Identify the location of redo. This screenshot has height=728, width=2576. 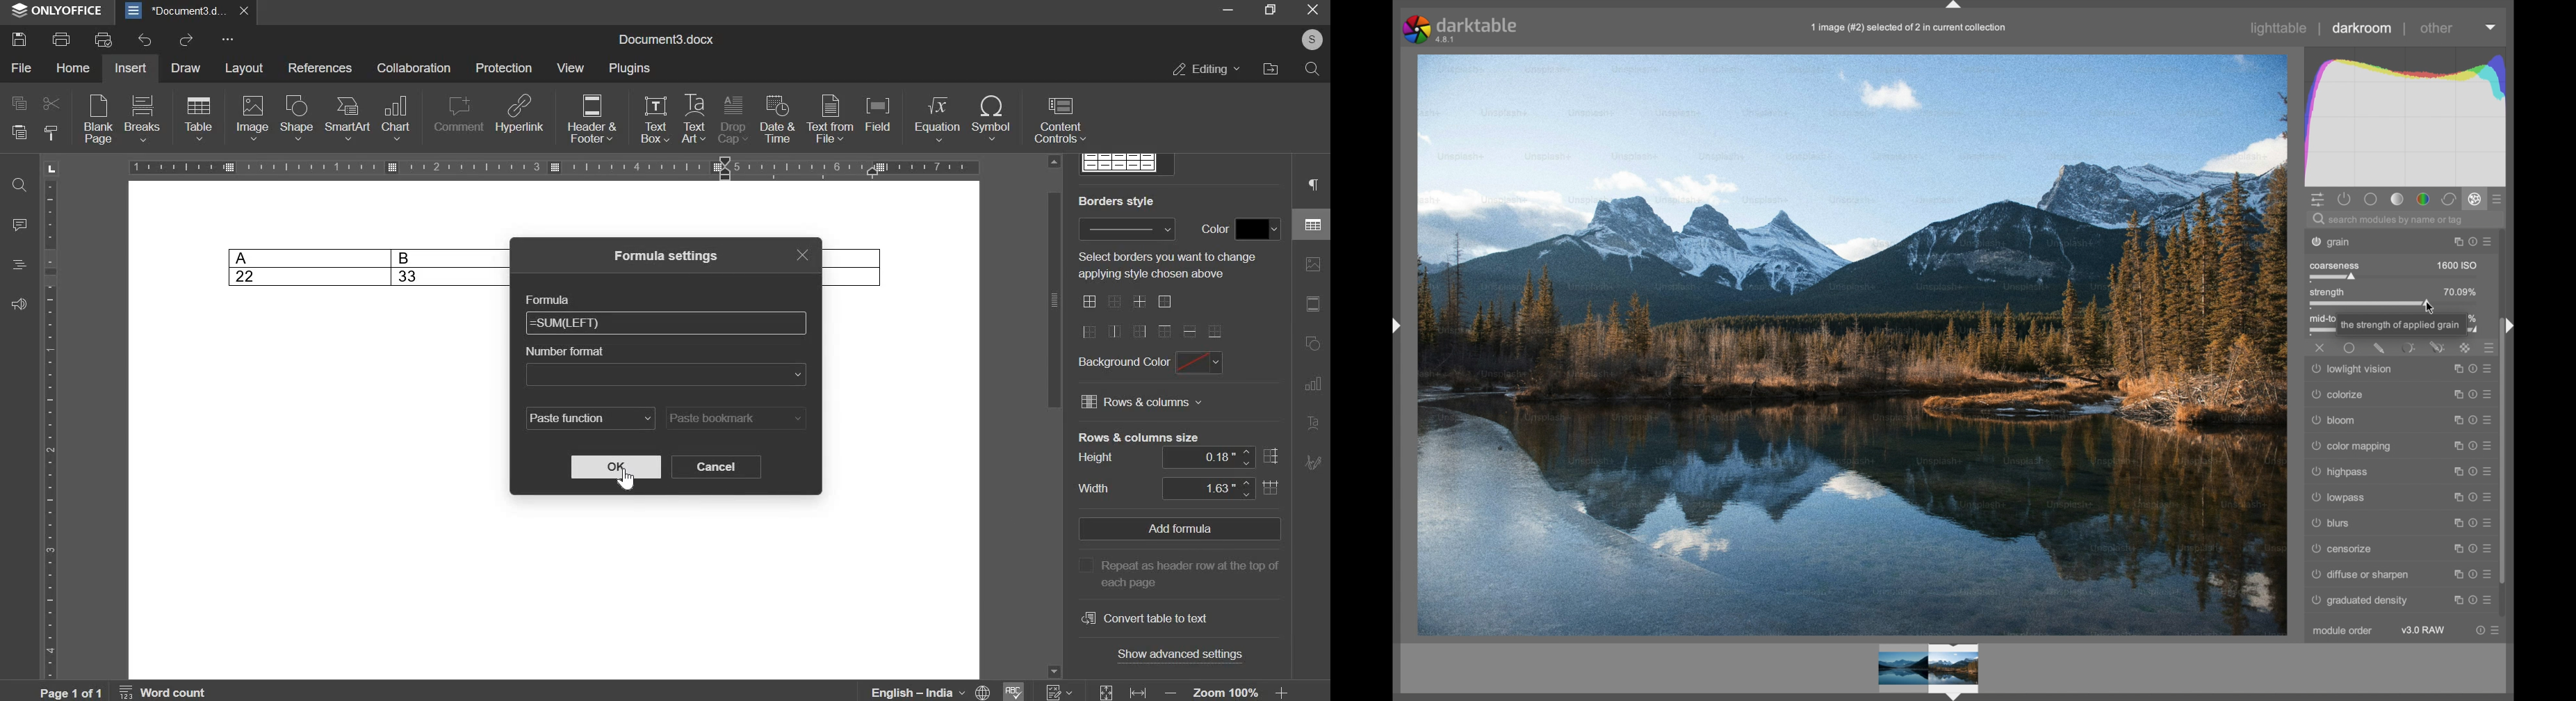
(186, 40).